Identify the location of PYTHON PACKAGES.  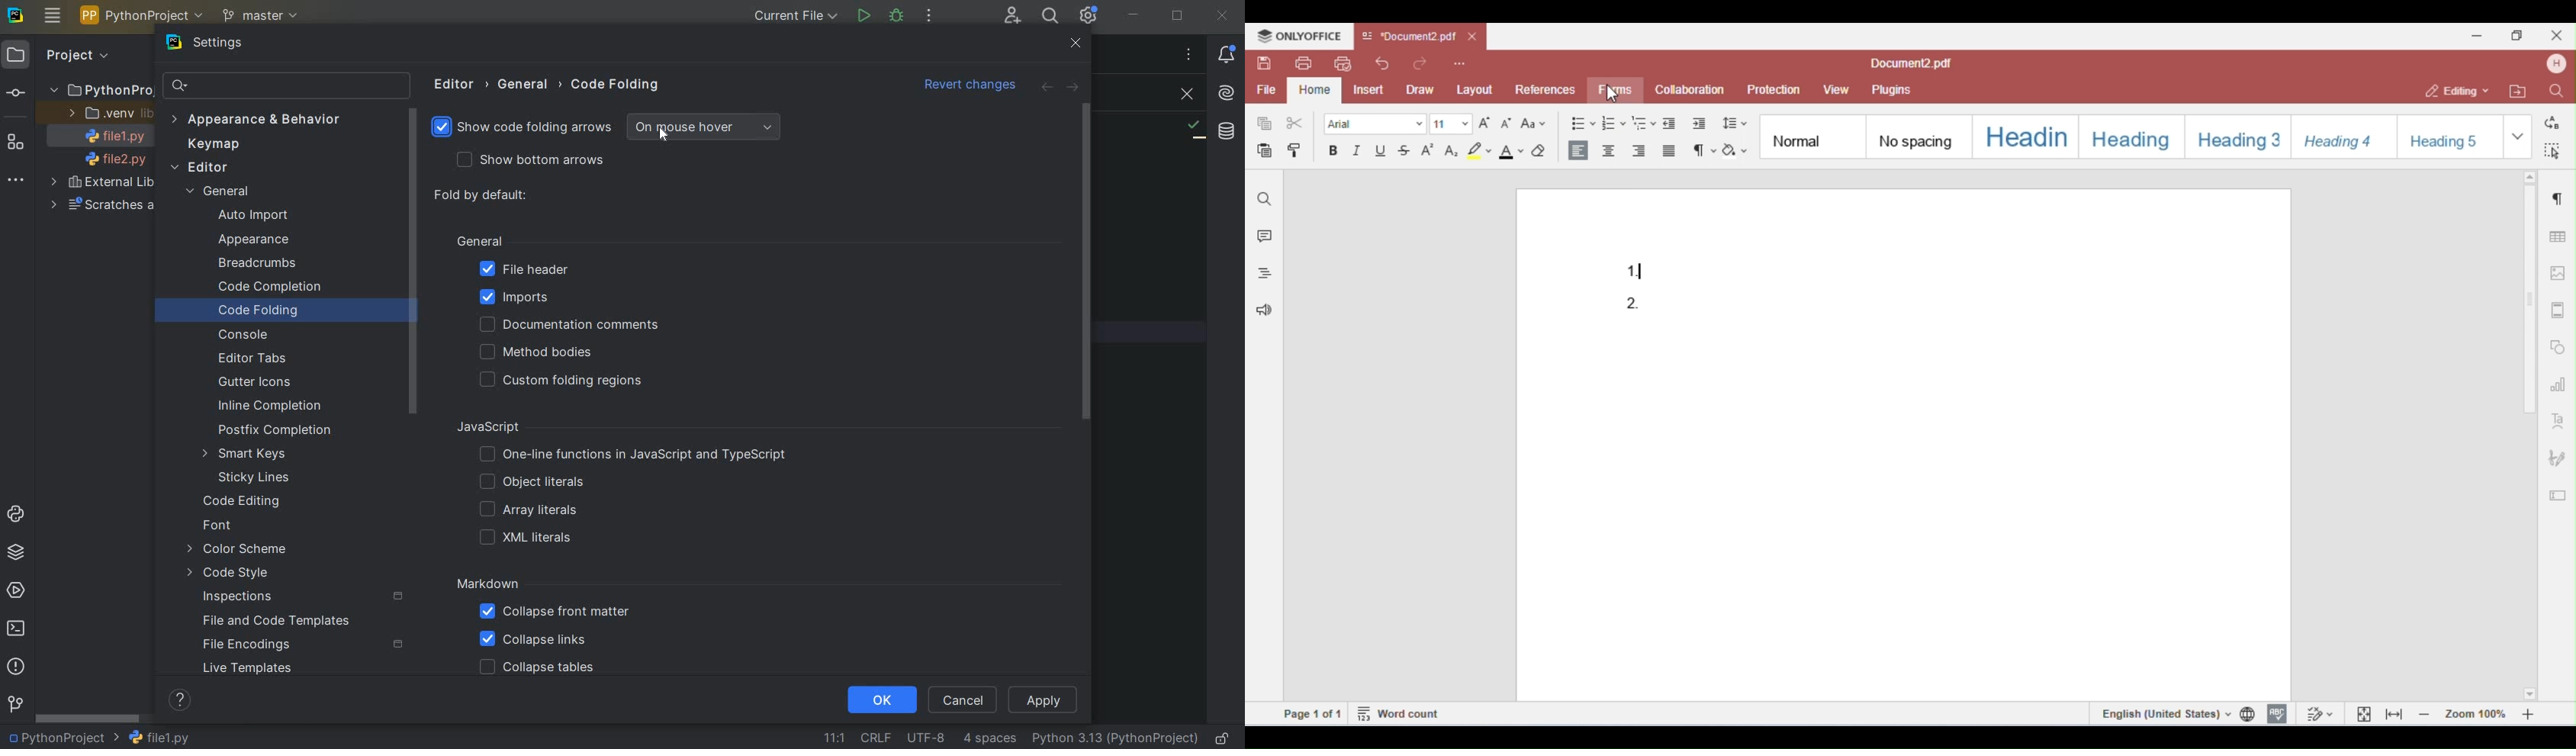
(20, 553).